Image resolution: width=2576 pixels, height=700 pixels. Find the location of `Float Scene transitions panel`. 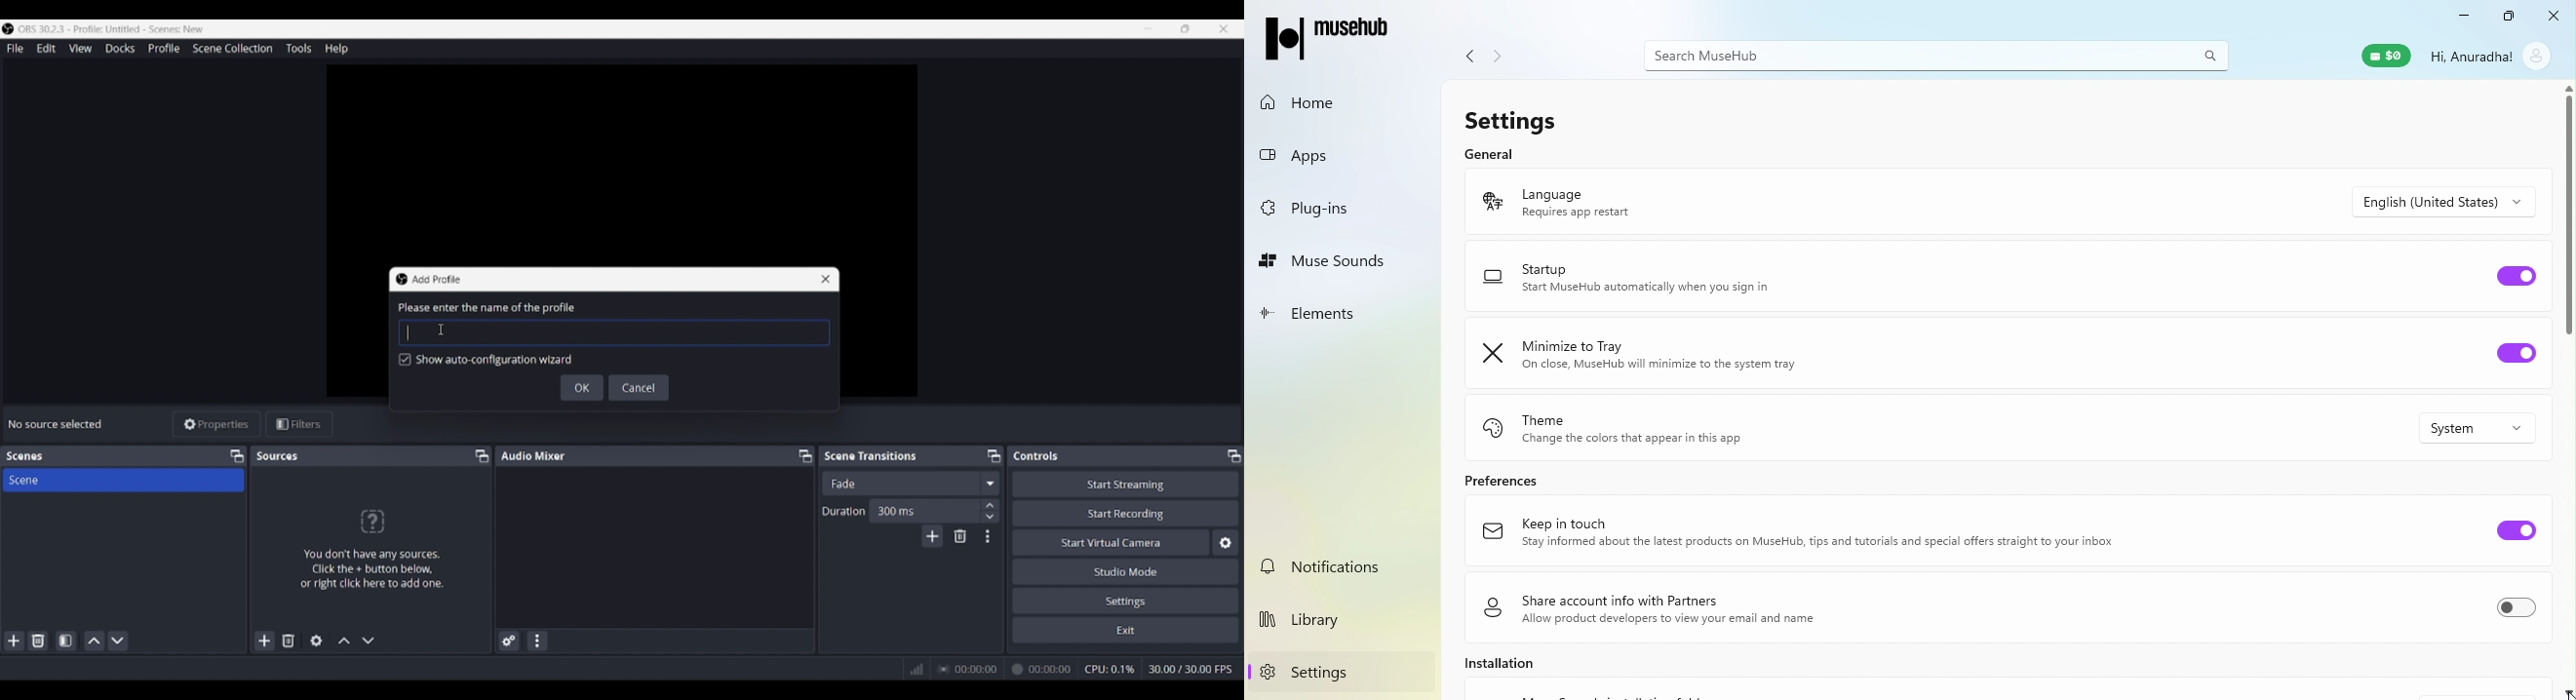

Float Scene transitions panel is located at coordinates (994, 456).